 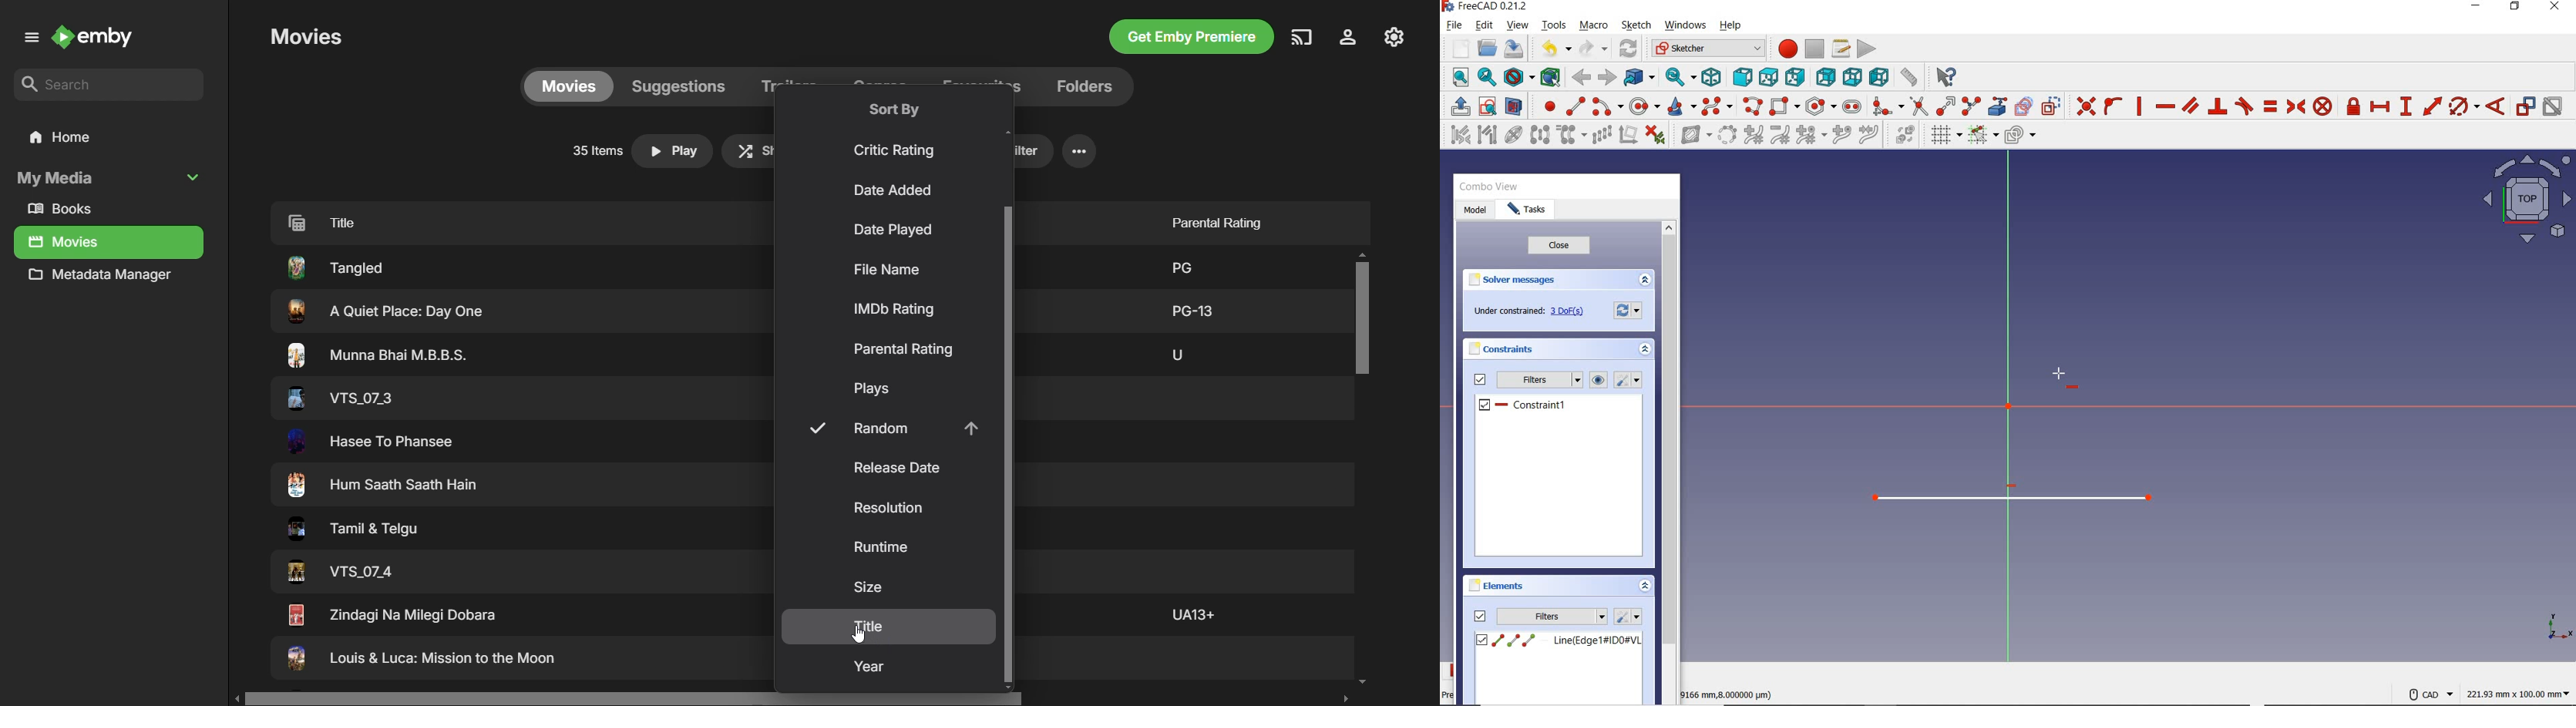 I want to click on INCREASE B-SPLINE DEGREE, so click(x=1752, y=134).